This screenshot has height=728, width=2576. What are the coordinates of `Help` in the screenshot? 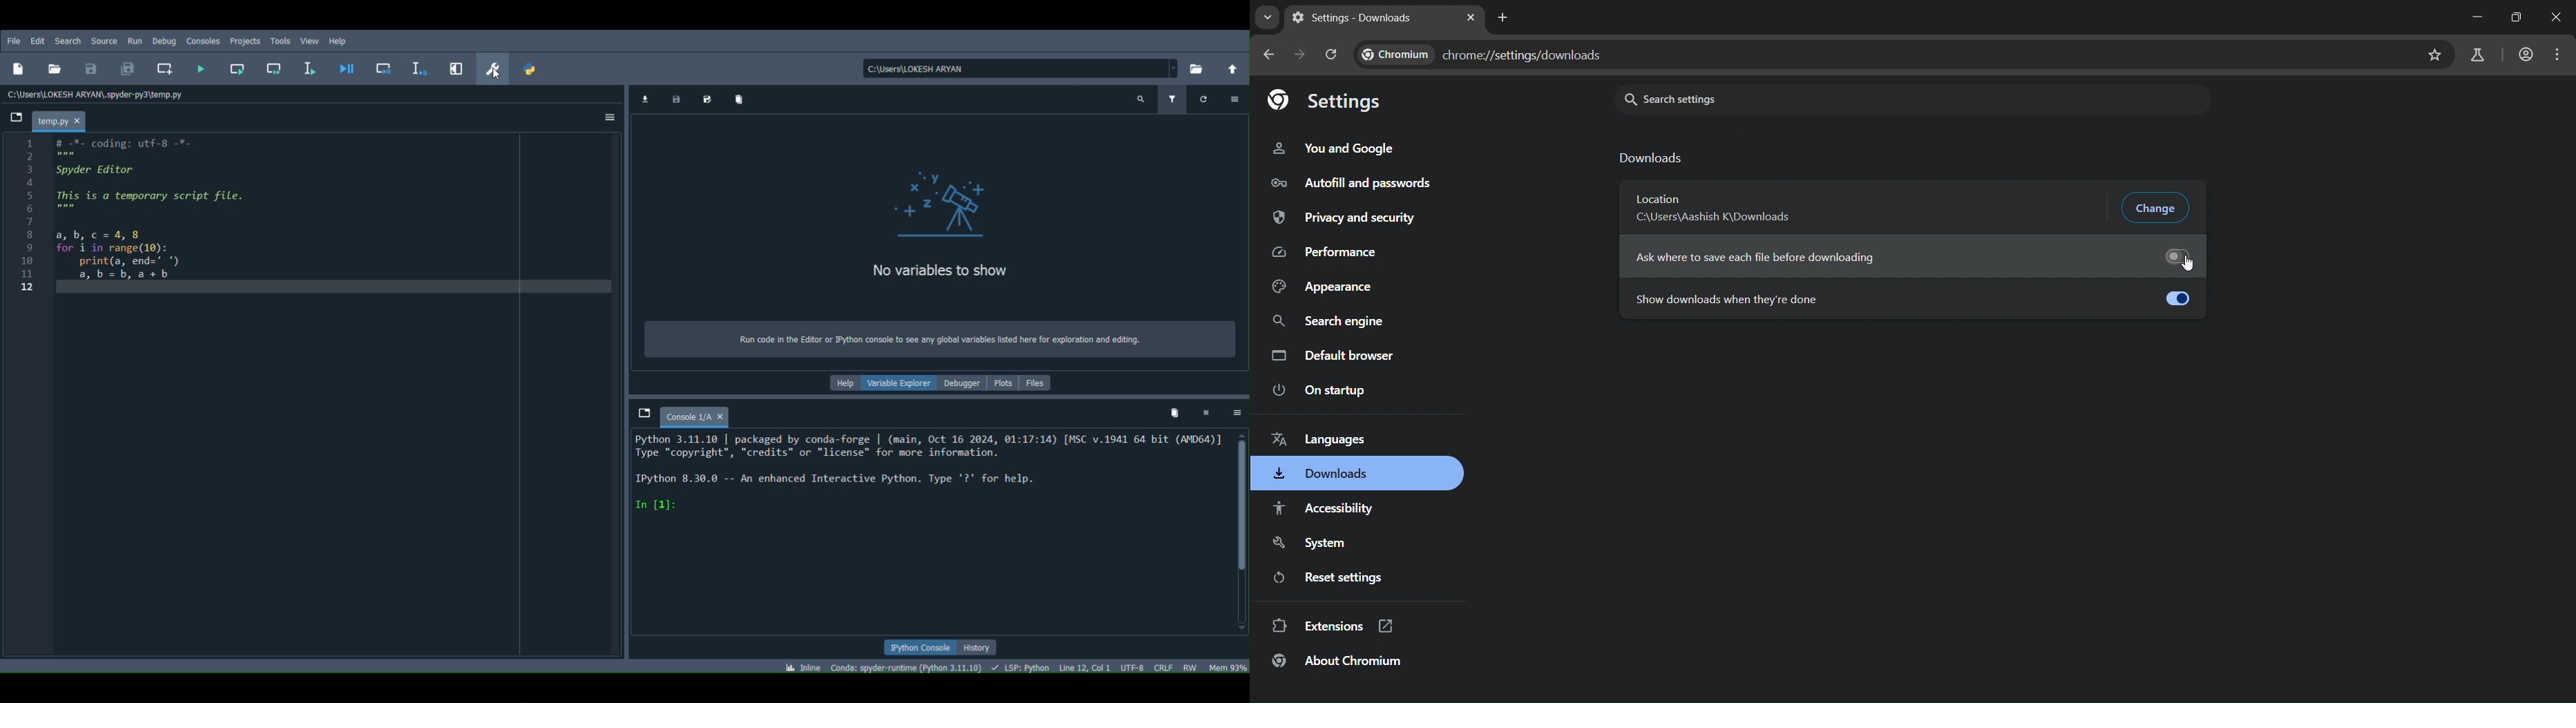 It's located at (841, 382).